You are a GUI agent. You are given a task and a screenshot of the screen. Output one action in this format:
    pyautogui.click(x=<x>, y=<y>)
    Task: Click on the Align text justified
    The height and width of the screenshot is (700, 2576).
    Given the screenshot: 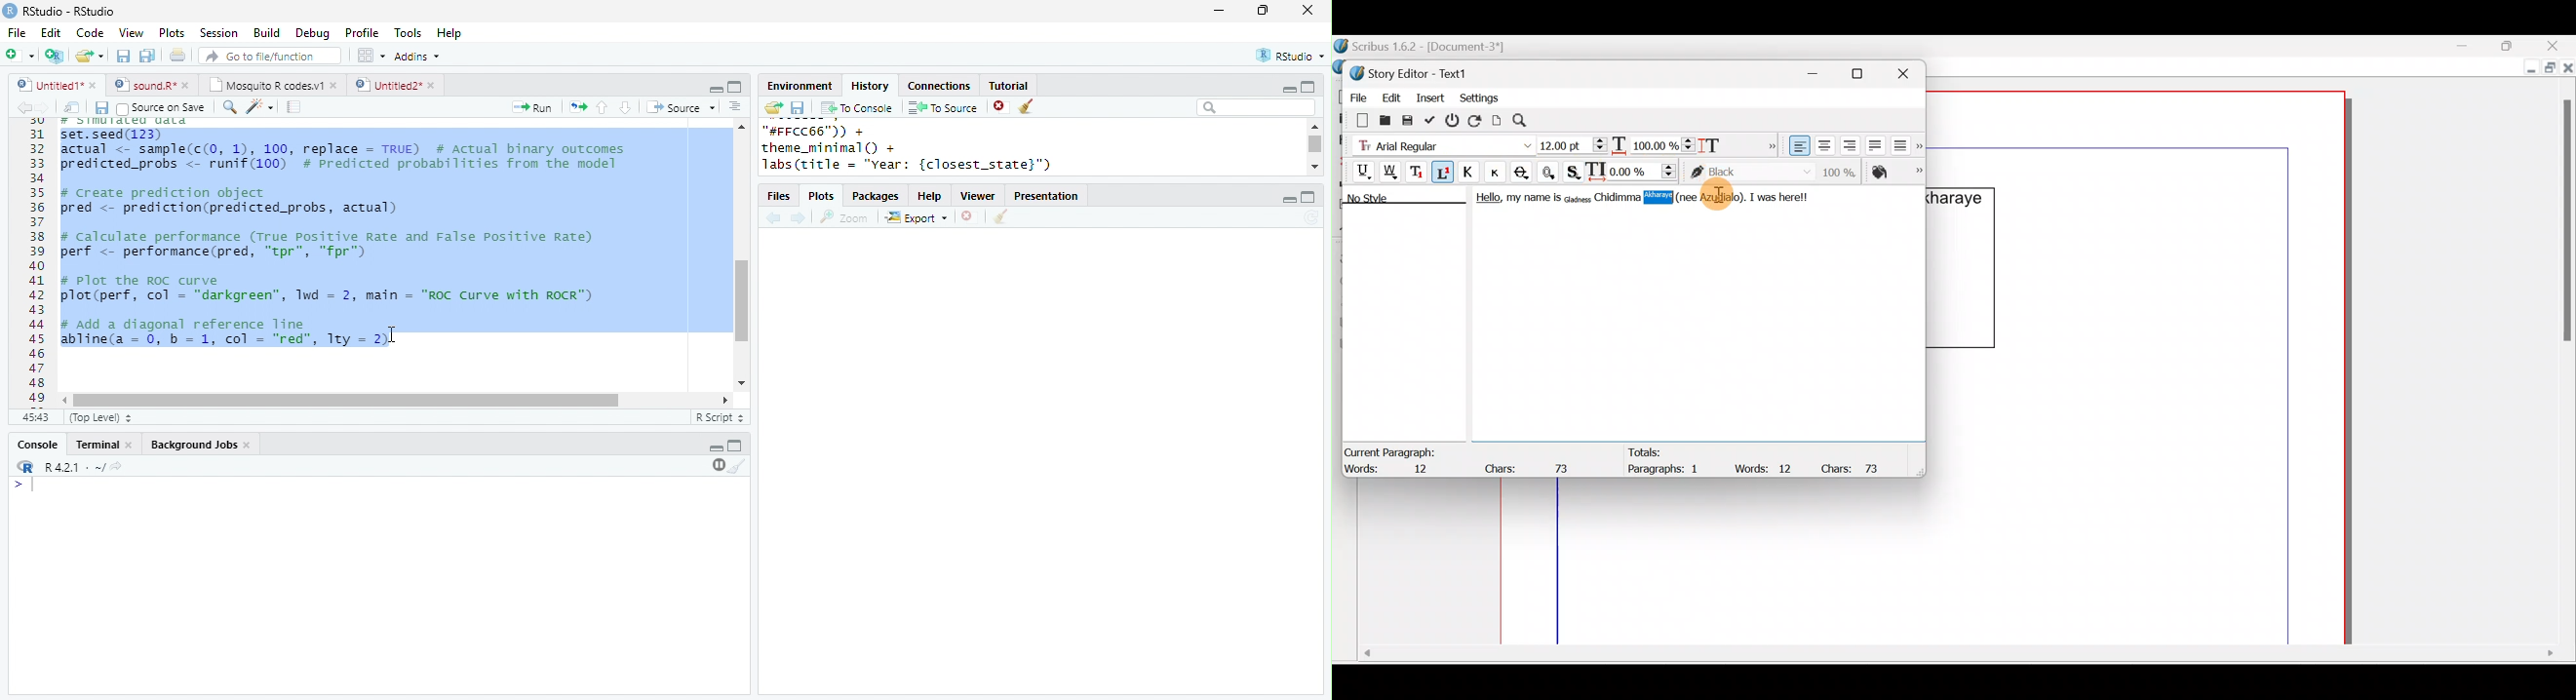 What is the action you would take?
    pyautogui.click(x=1874, y=143)
    